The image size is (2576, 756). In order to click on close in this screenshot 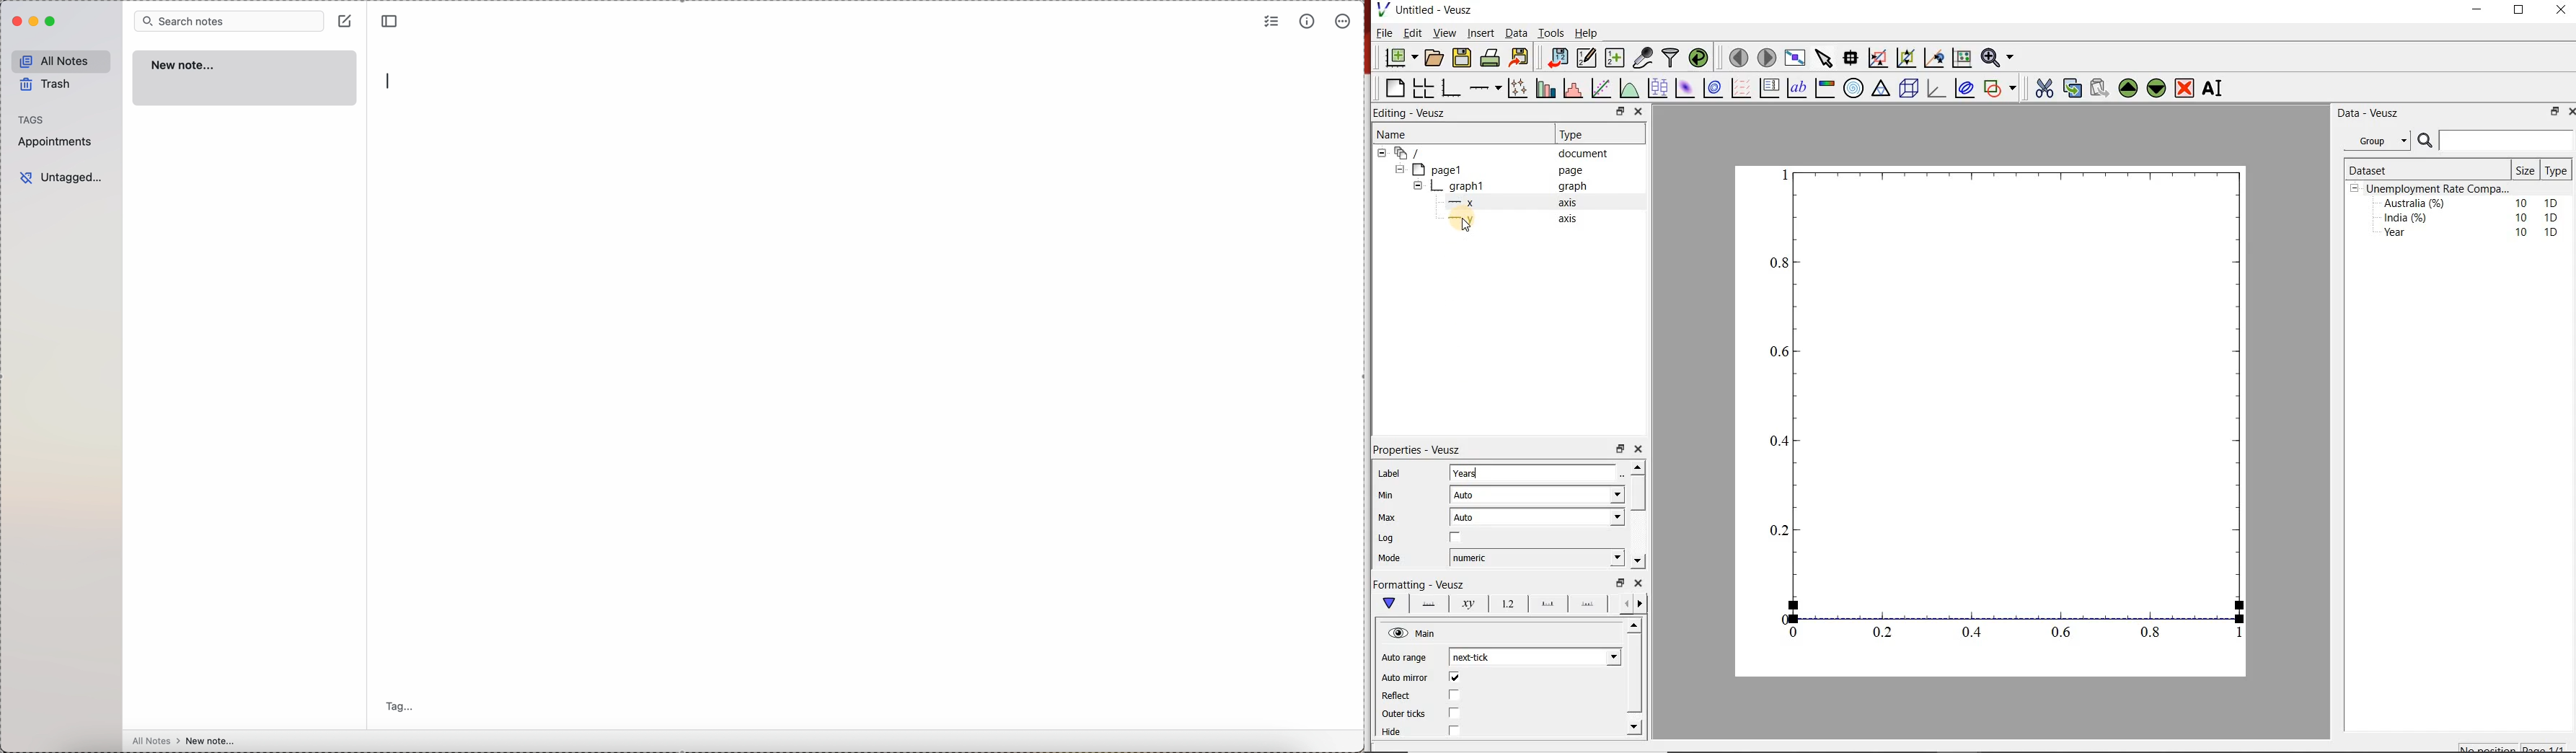, I will do `click(2572, 110)`.